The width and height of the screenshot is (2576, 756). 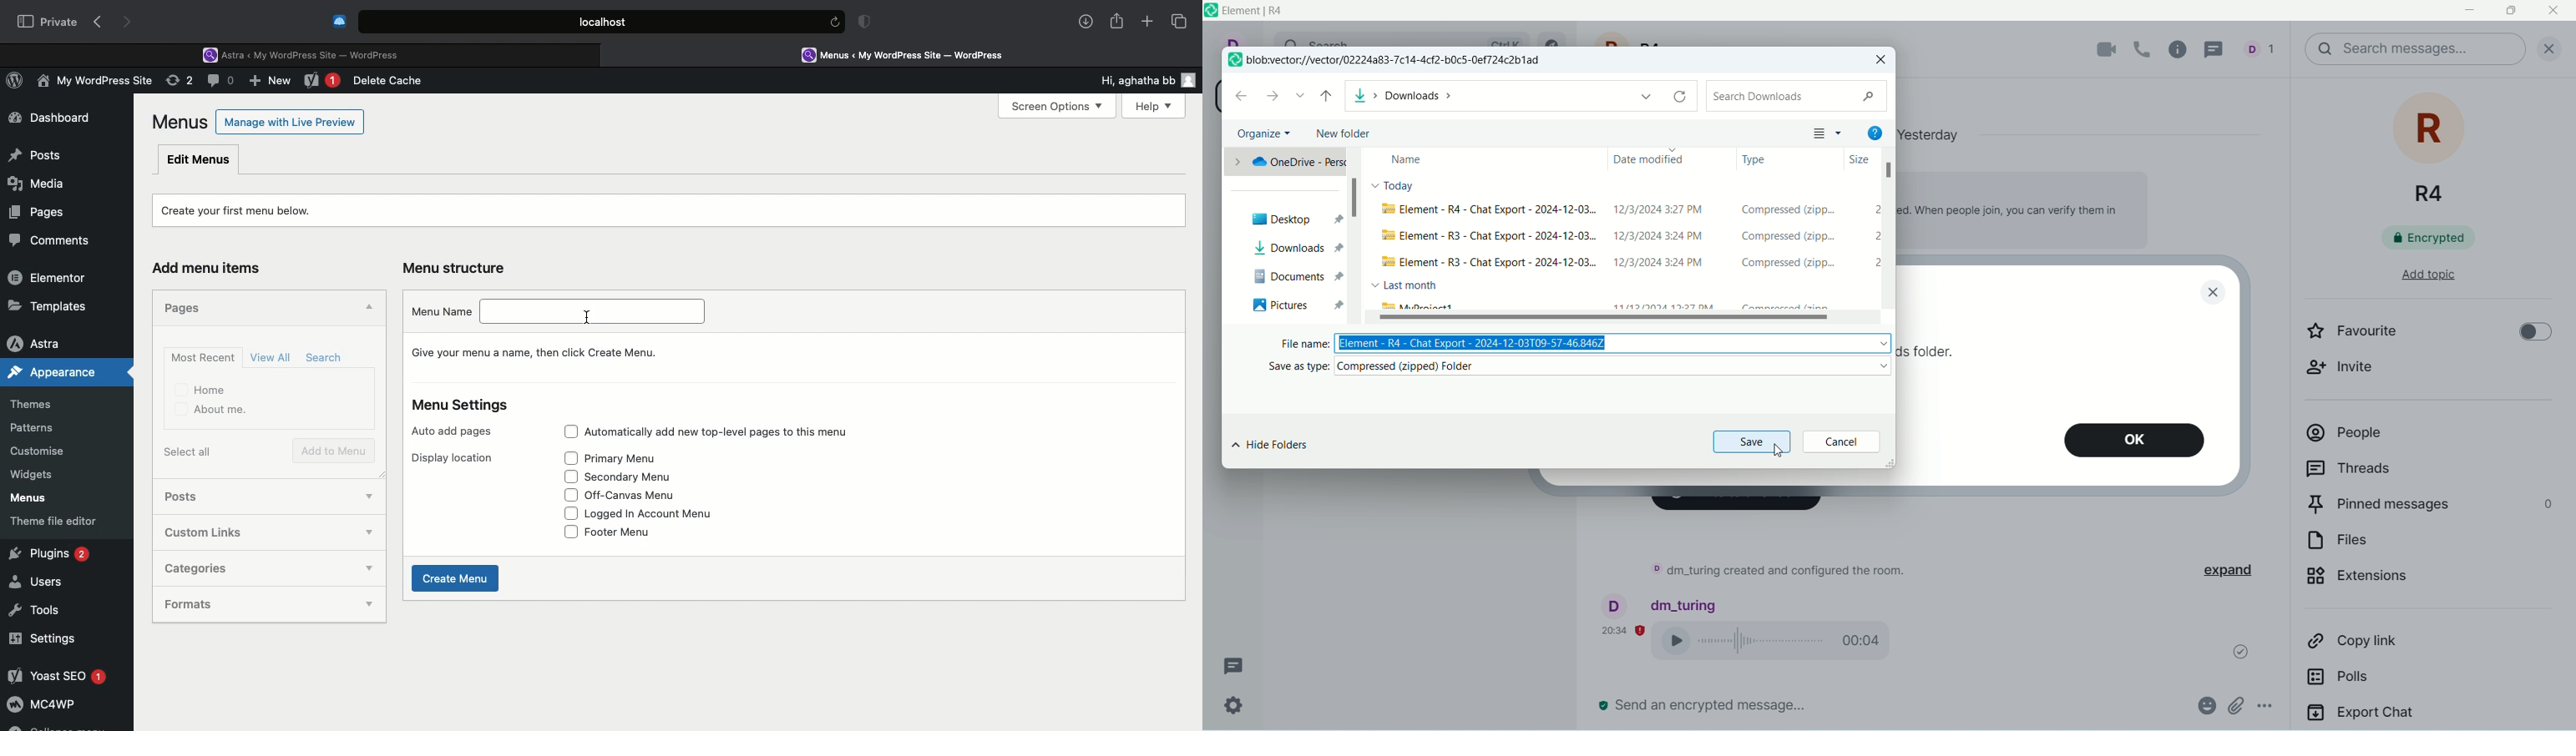 I want to click on voice call, so click(x=1780, y=643).